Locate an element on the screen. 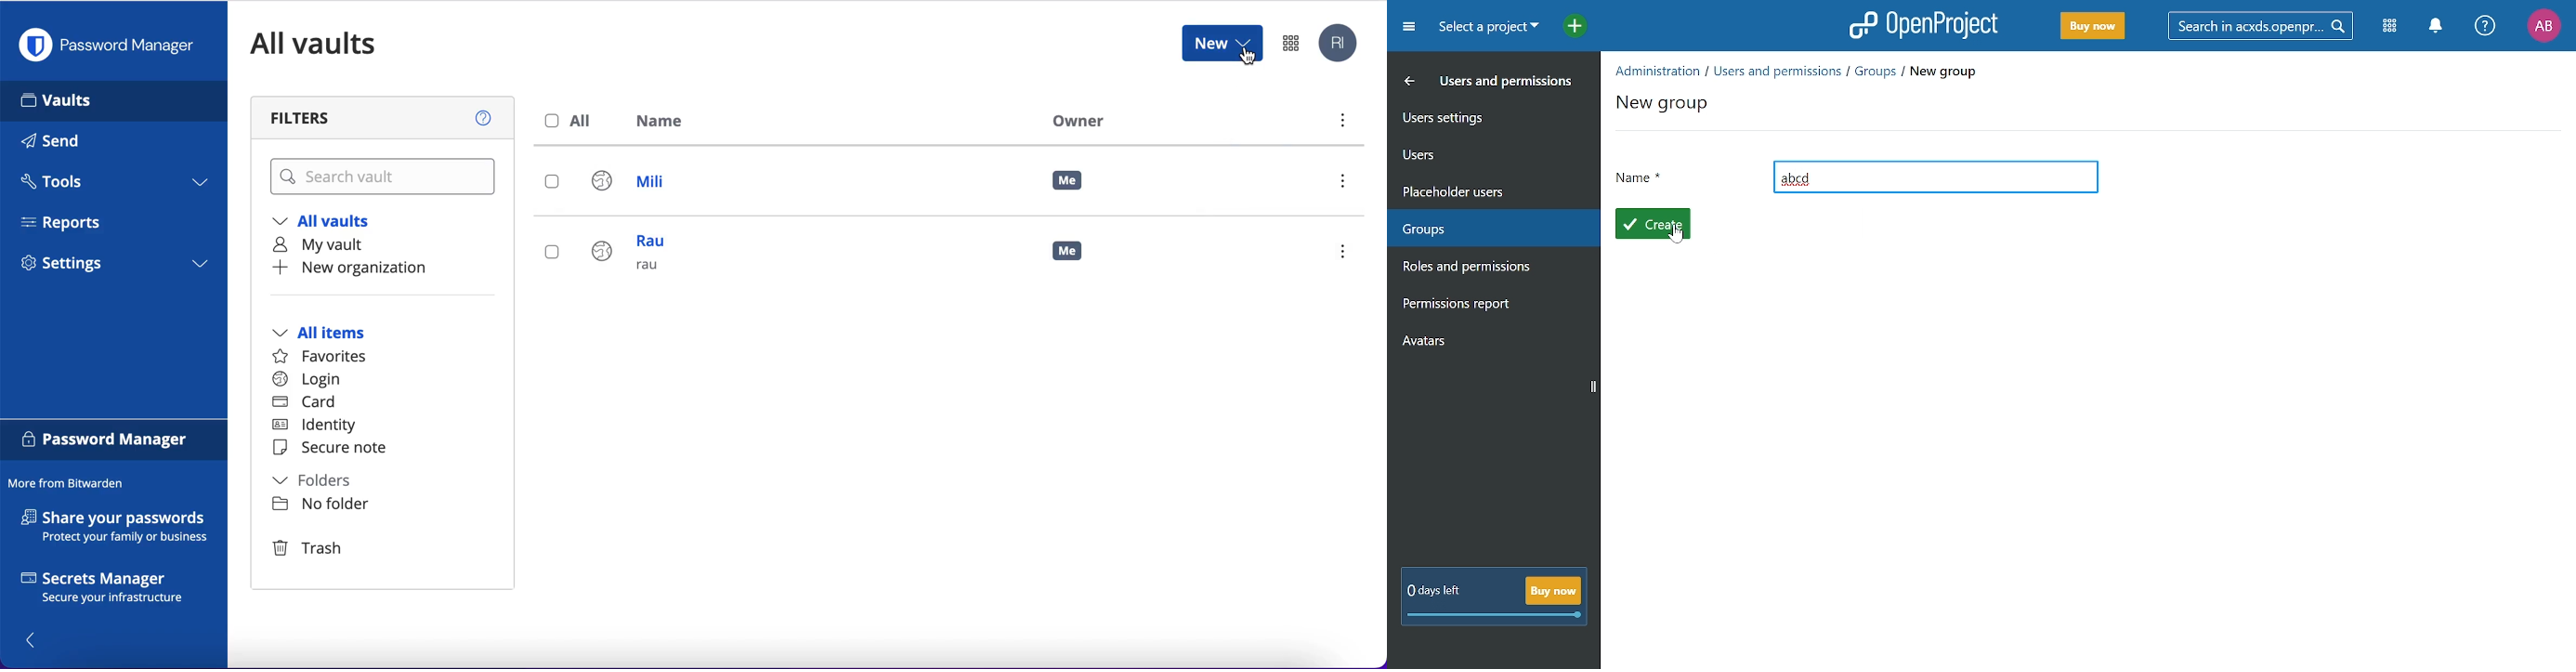 The width and height of the screenshot is (2576, 672). folders is located at coordinates (324, 482).